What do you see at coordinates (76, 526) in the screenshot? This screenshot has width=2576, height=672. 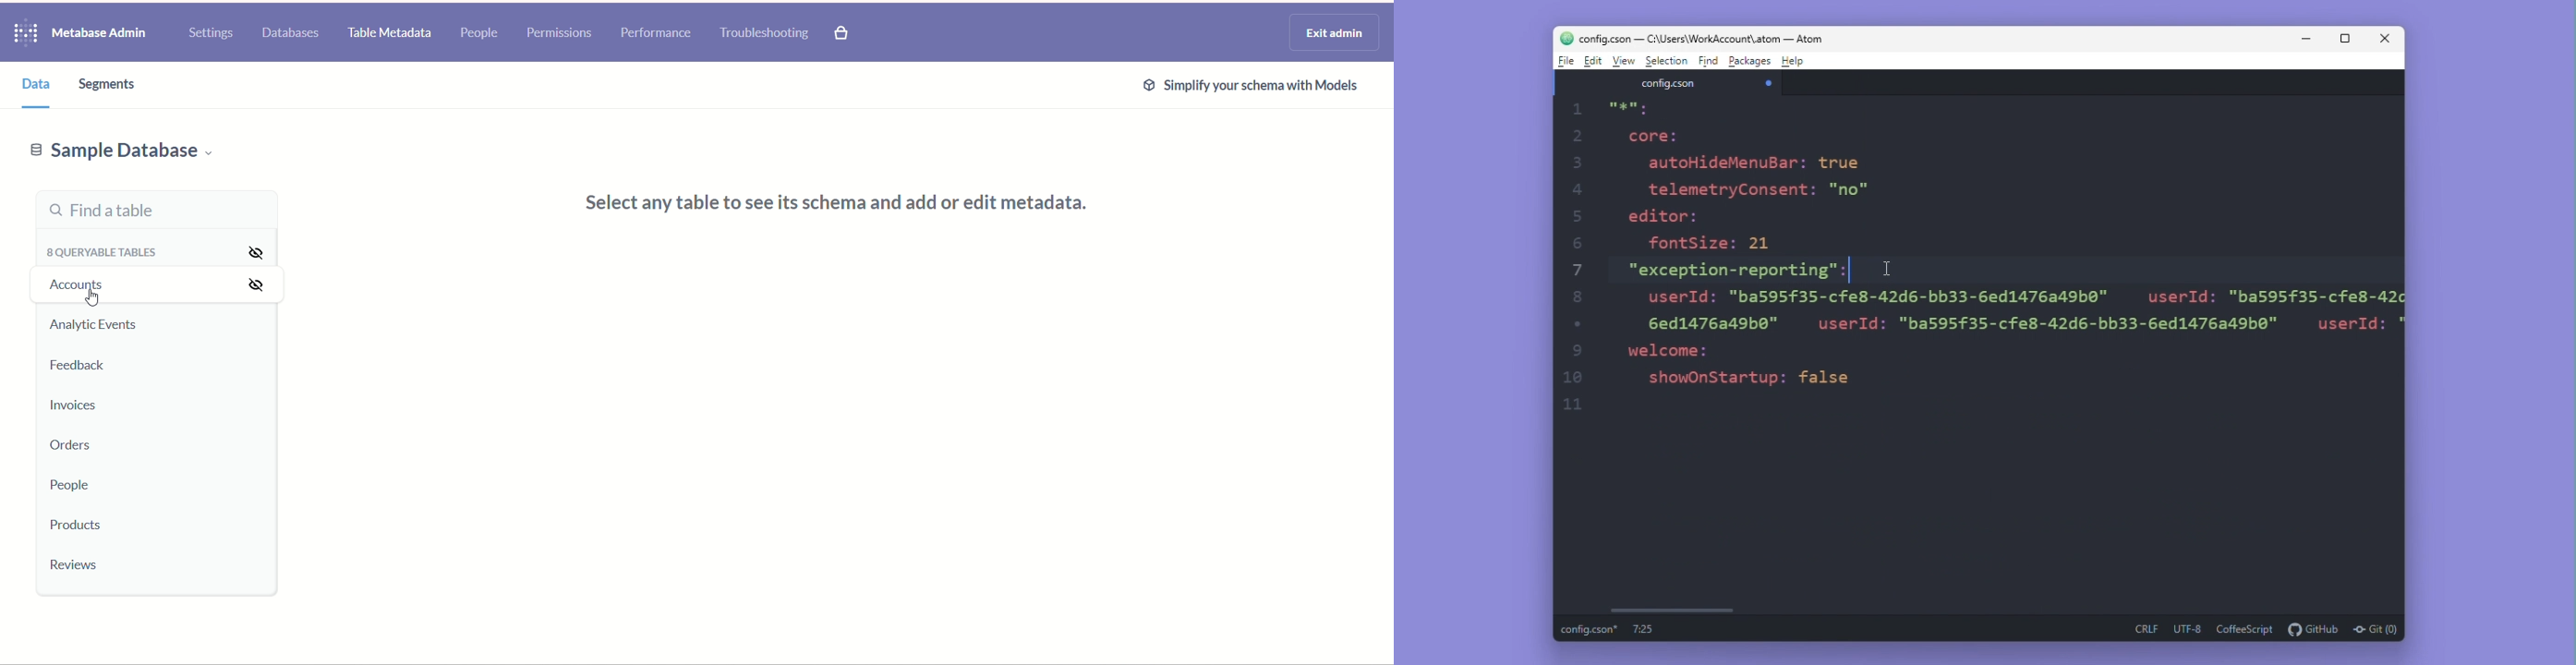 I see `products` at bounding box center [76, 526].